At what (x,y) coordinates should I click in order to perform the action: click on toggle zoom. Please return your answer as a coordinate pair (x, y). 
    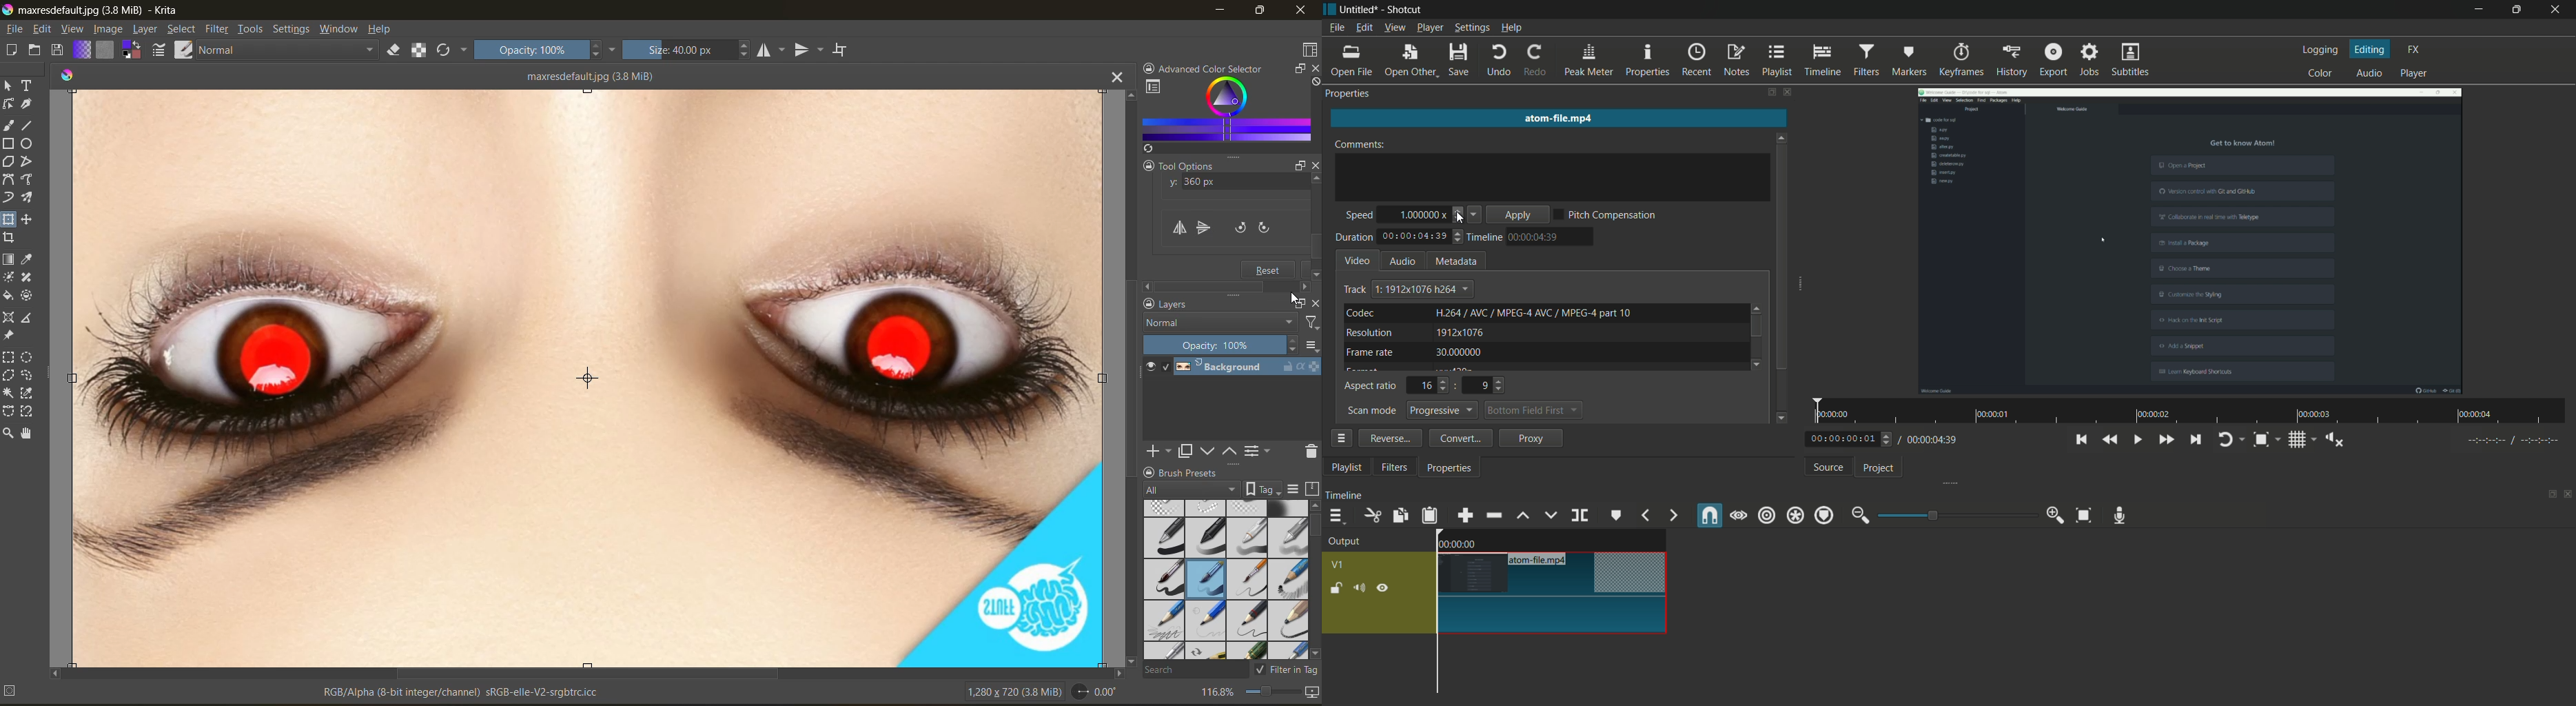
    Looking at the image, I should click on (2261, 439).